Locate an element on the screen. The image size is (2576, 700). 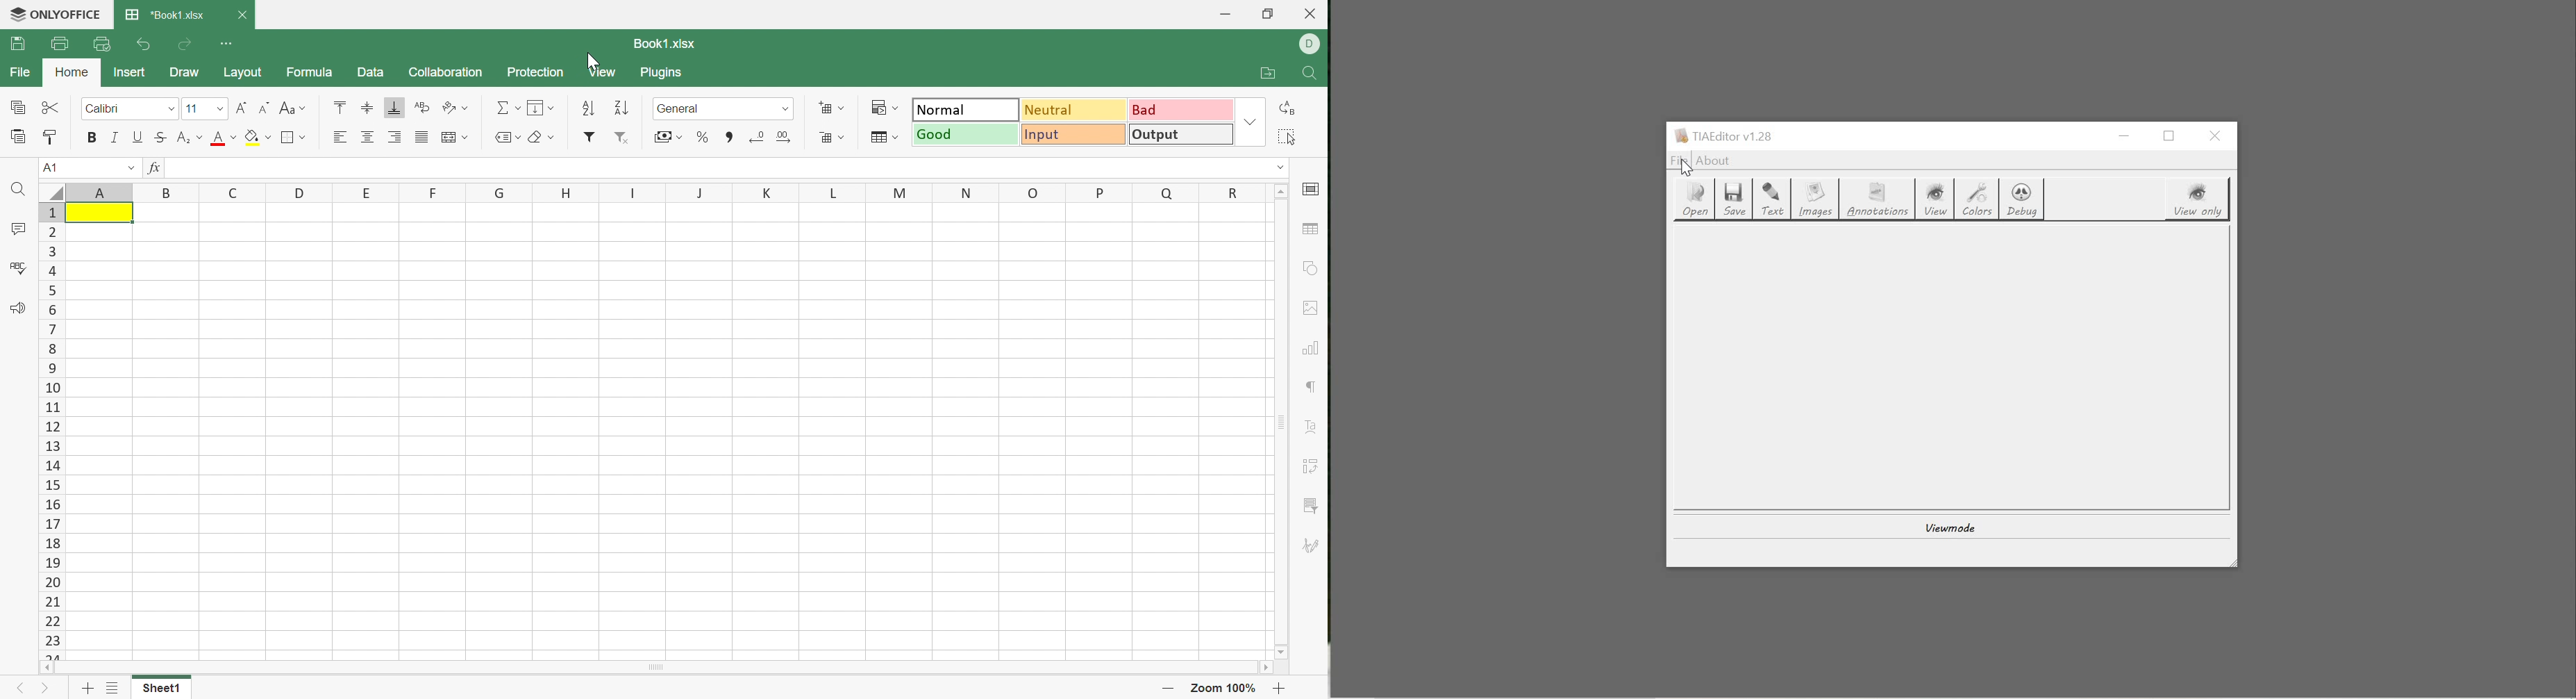
fx is located at coordinates (156, 167).